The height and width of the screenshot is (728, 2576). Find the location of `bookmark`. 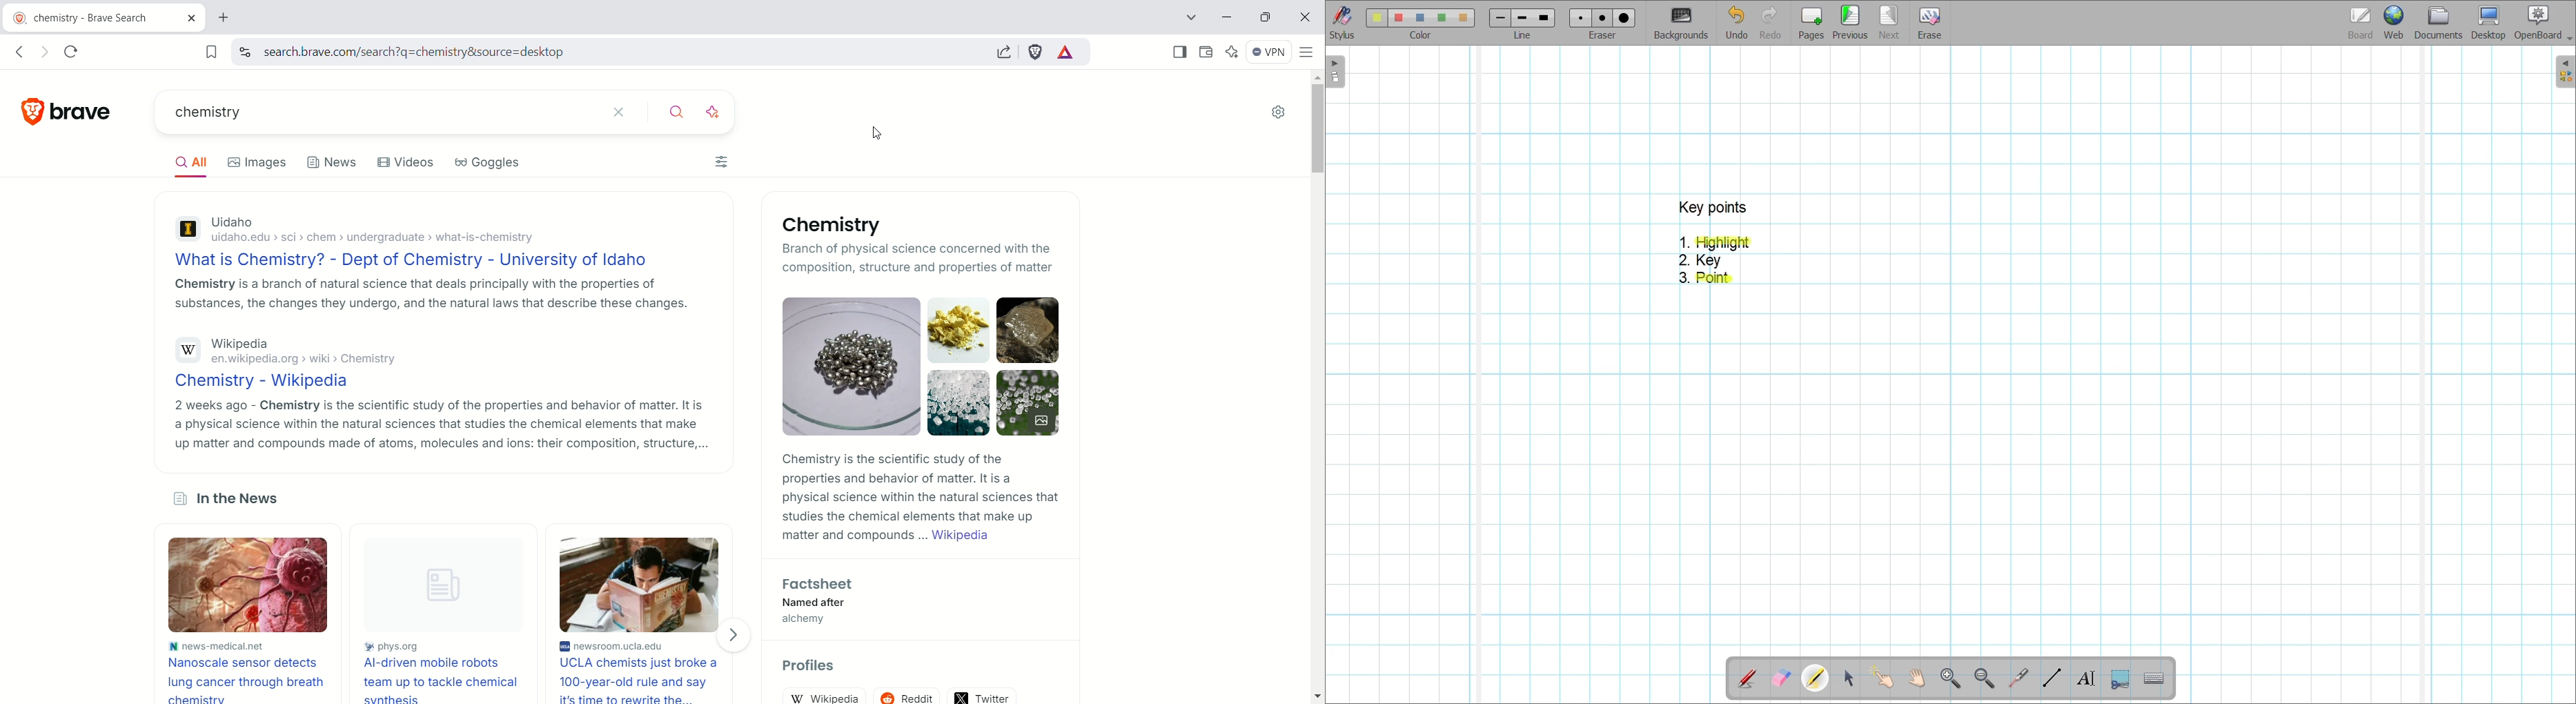

bookmark is located at coordinates (208, 51).